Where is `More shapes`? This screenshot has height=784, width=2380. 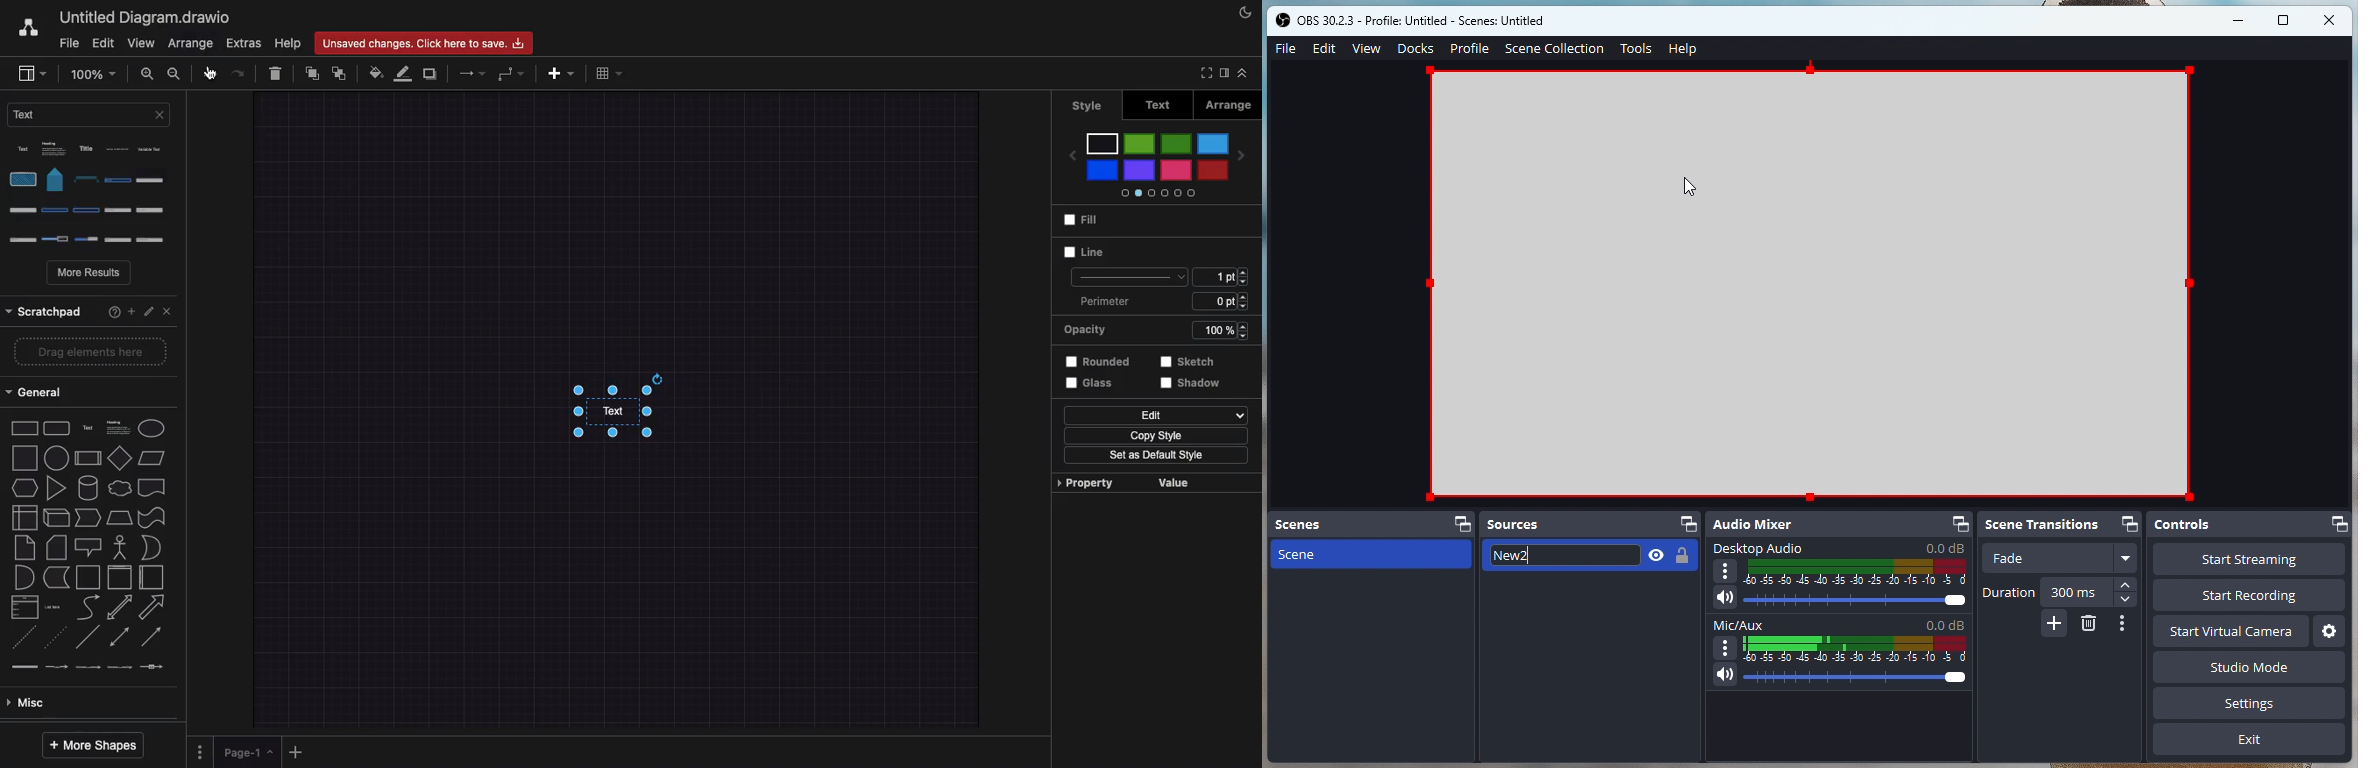 More shapes is located at coordinates (91, 745).